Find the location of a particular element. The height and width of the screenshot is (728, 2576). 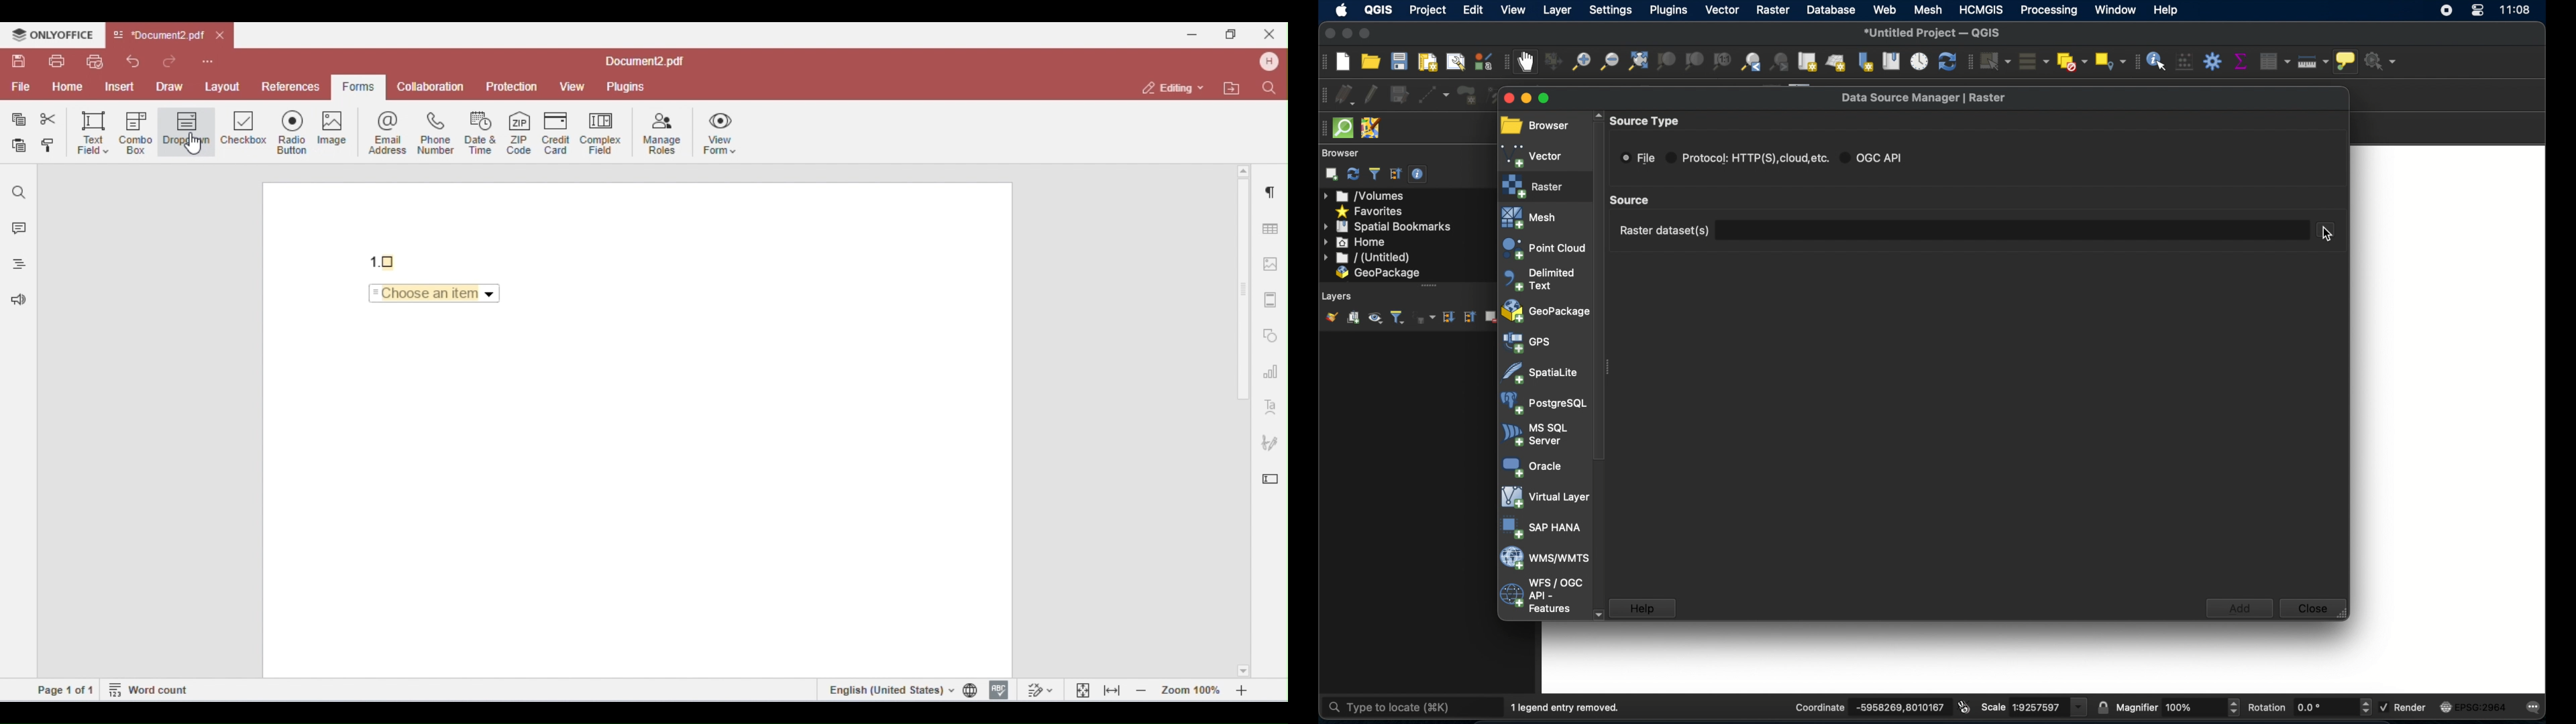

manage map theme is located at coordinates (1376, 319).